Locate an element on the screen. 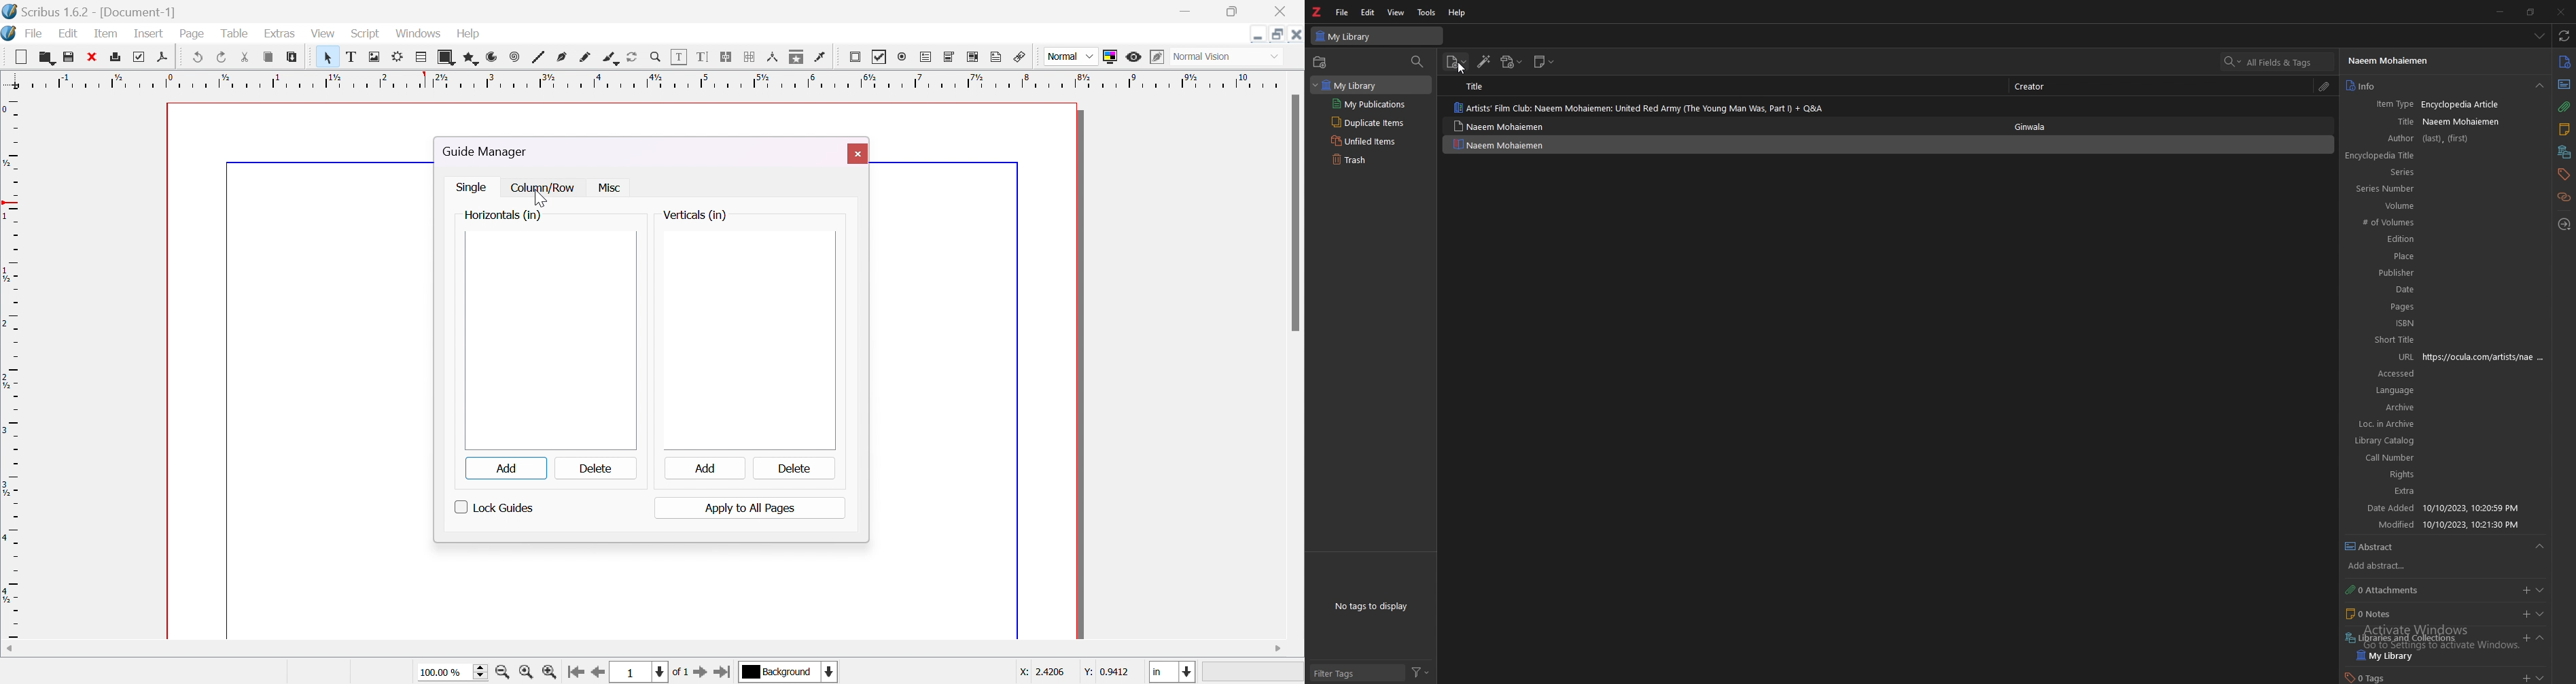 This screenshot has width=2576, height=700. select current layer is located at coordinates (778, 672).